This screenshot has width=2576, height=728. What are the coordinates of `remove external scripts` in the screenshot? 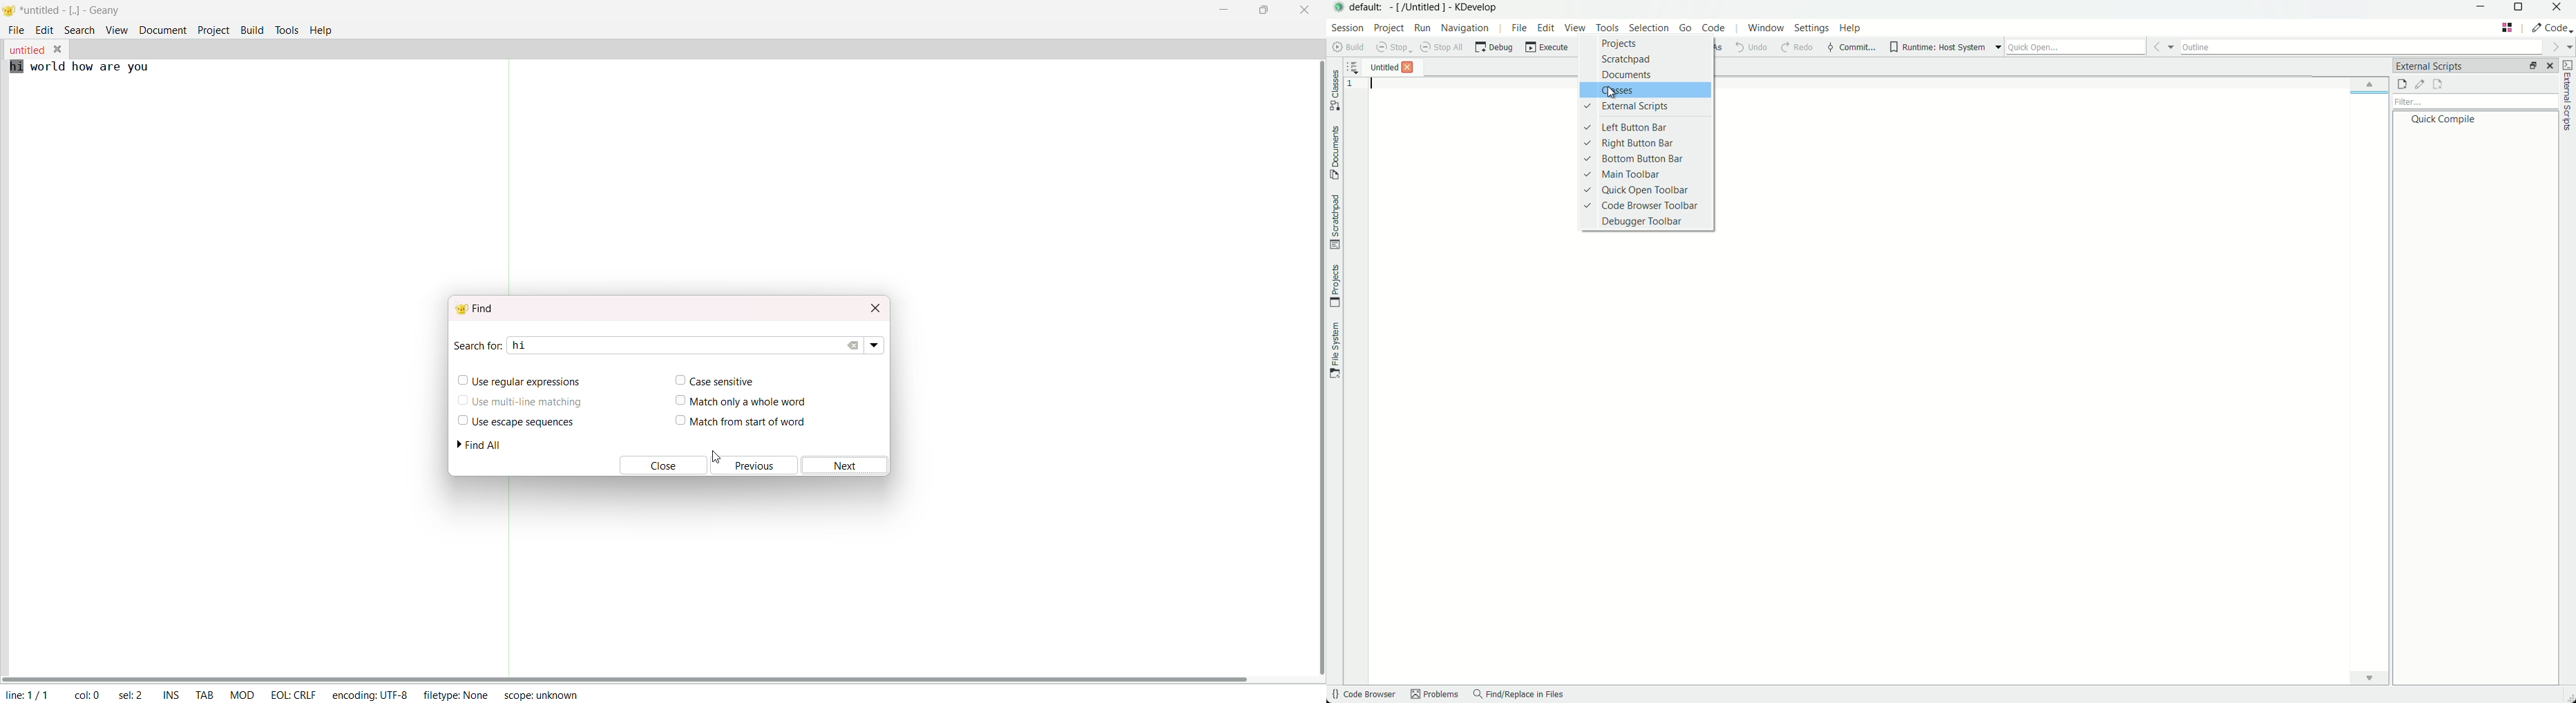 It's located at (2438, 85).